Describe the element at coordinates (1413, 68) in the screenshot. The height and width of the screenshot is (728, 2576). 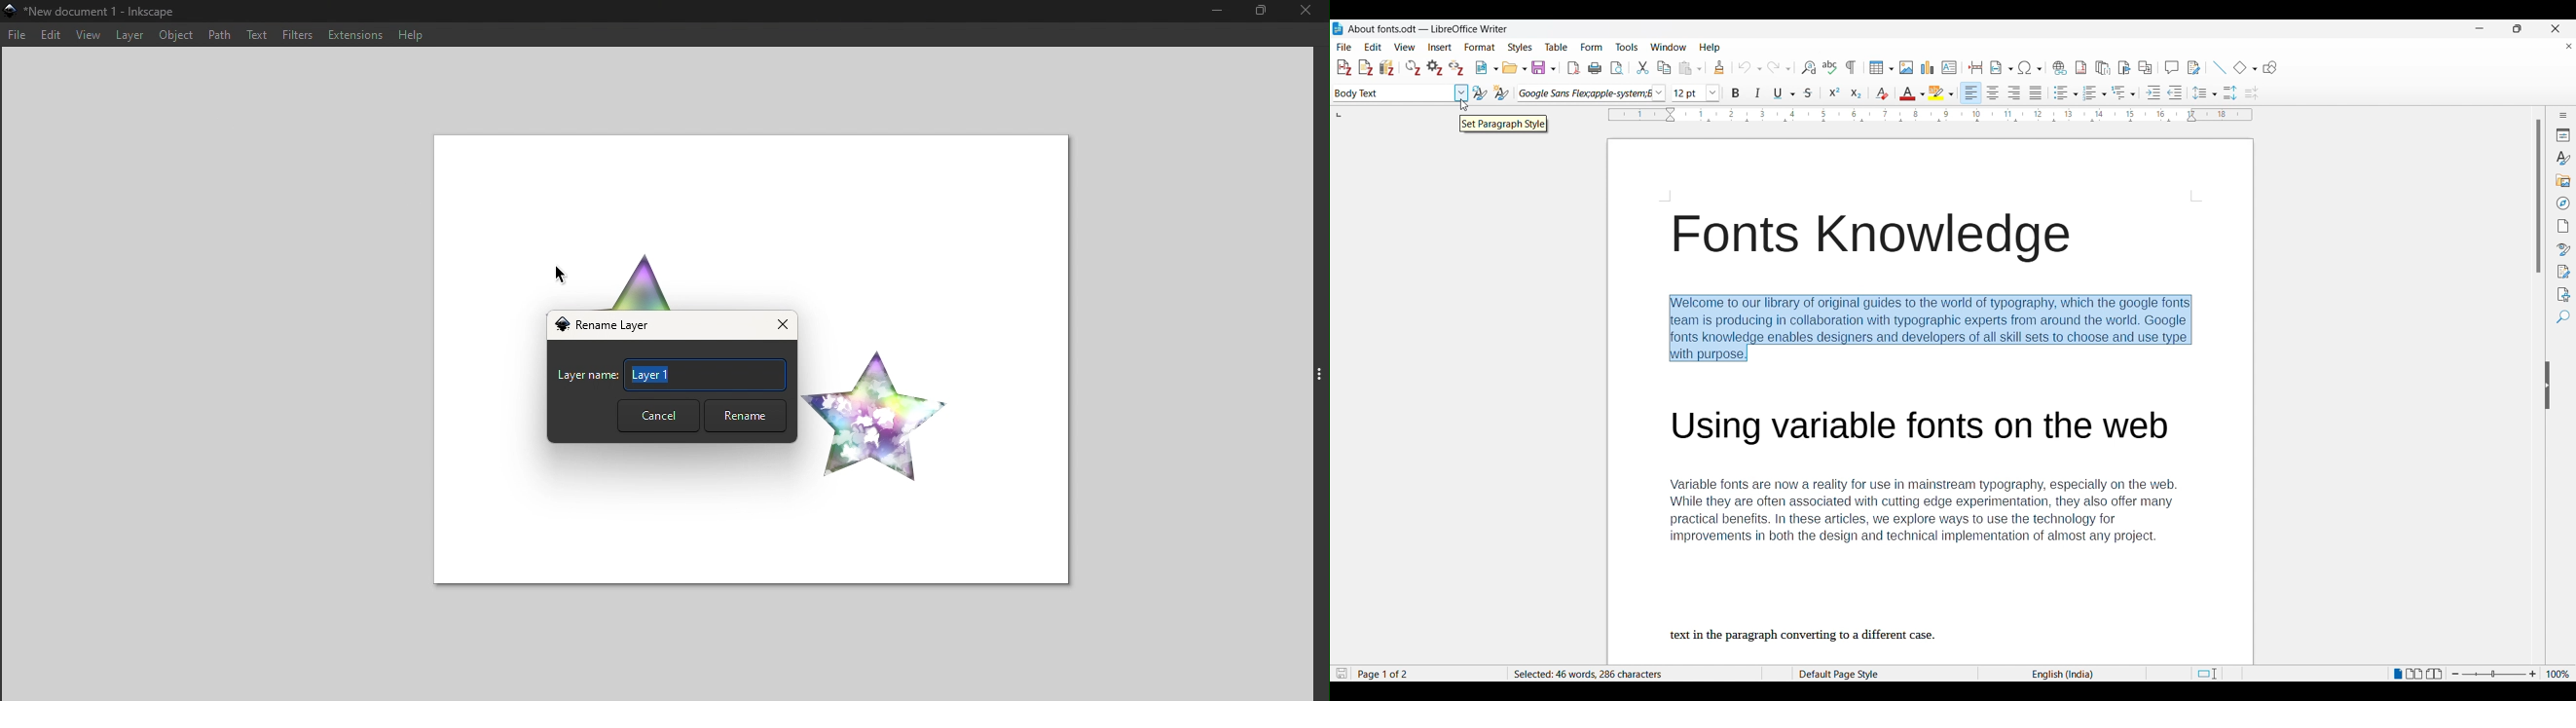
I see `Refresh` at that location.